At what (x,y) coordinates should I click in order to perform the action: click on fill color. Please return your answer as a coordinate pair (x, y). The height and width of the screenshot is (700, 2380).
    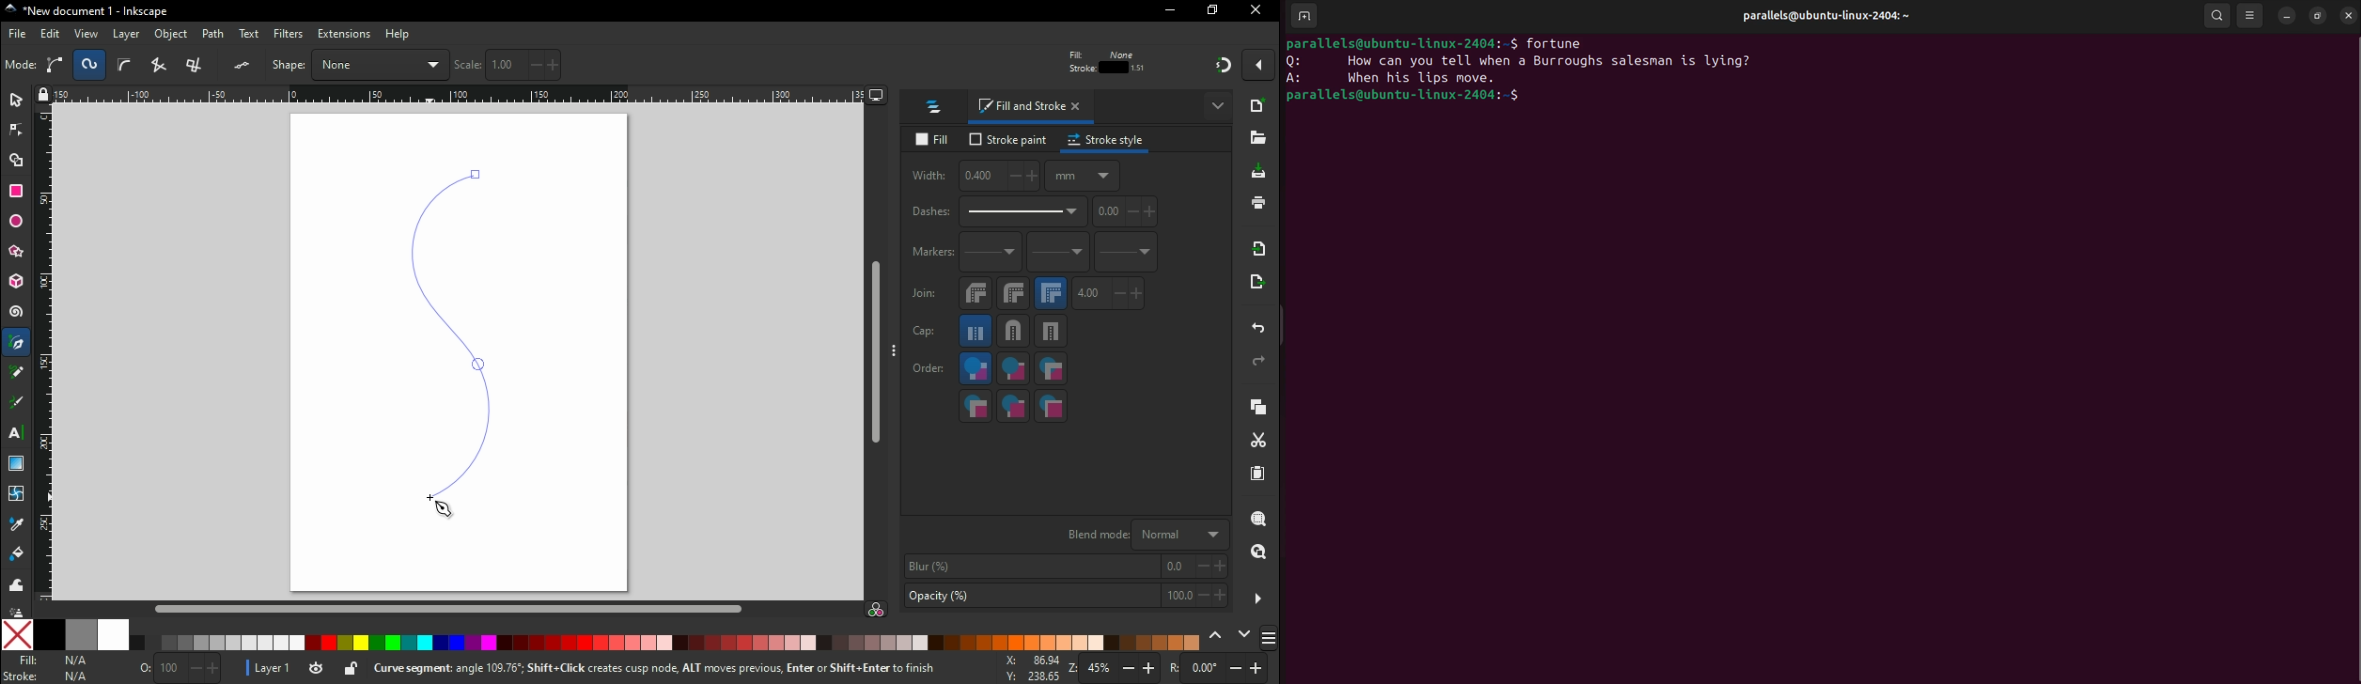
    Looking at the image, I should click on (53, 661).